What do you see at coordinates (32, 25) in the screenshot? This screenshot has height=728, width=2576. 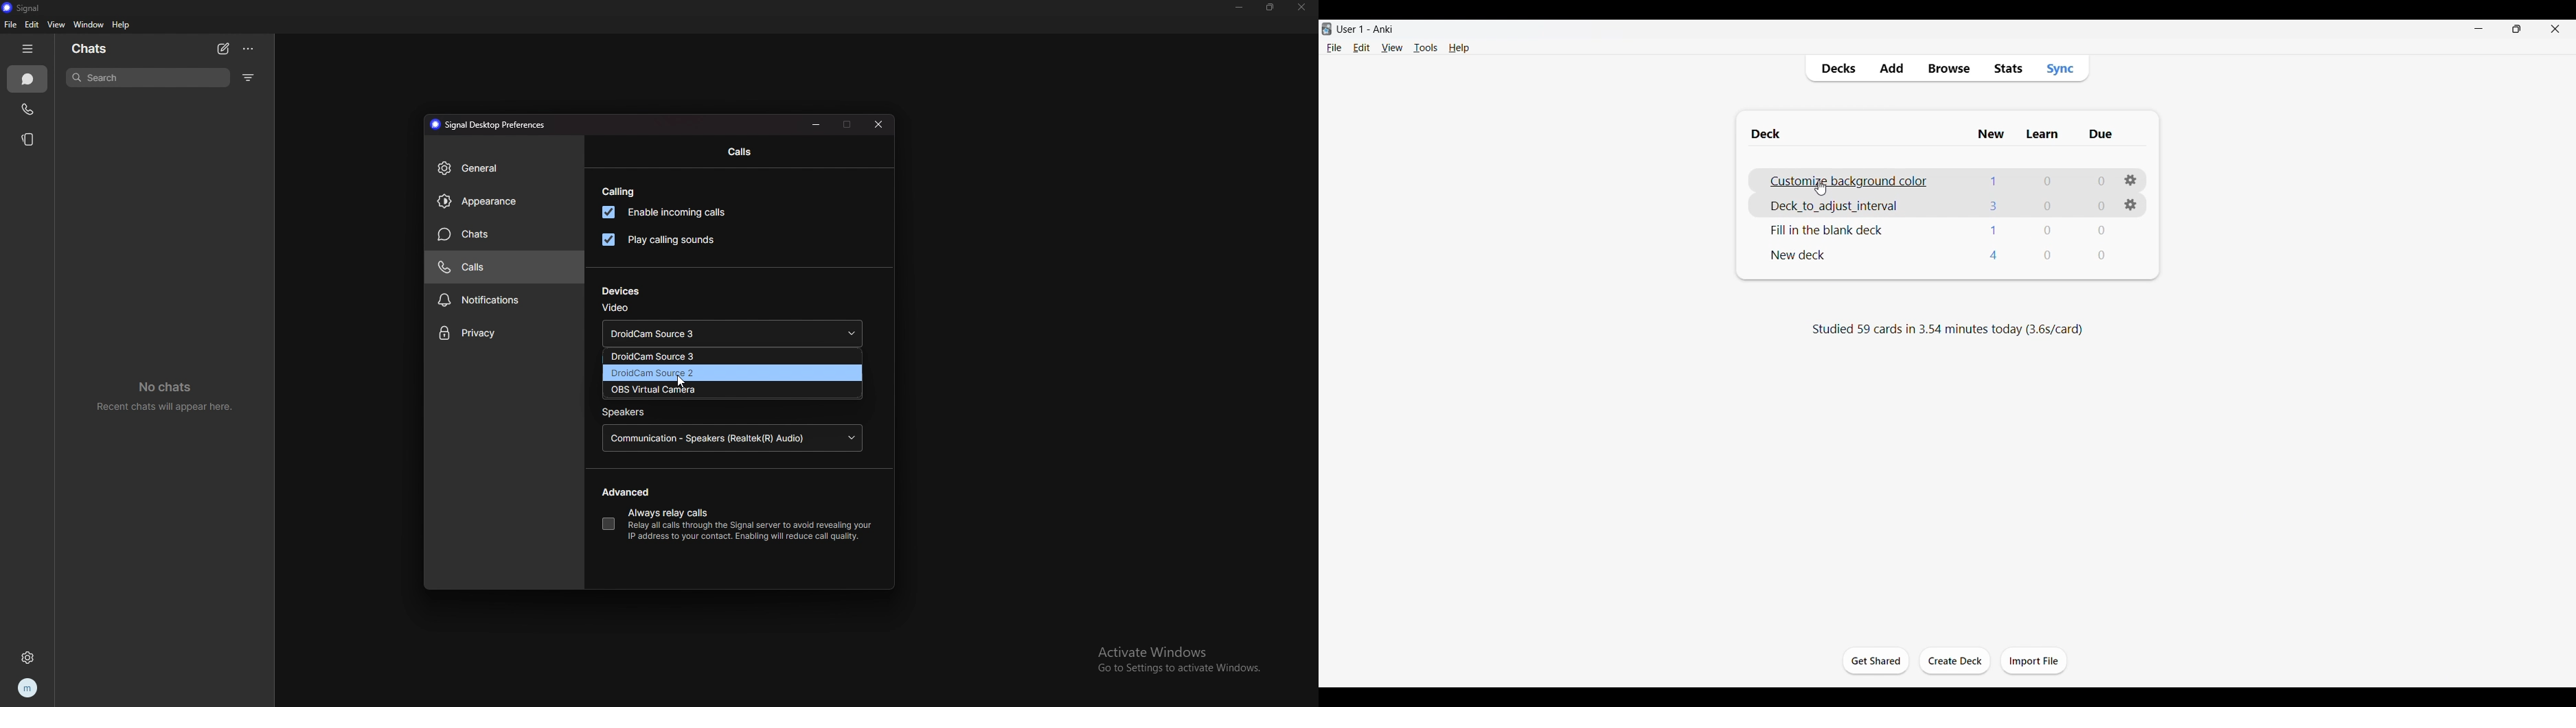 I see `edit` at bounding box center [32, 25].